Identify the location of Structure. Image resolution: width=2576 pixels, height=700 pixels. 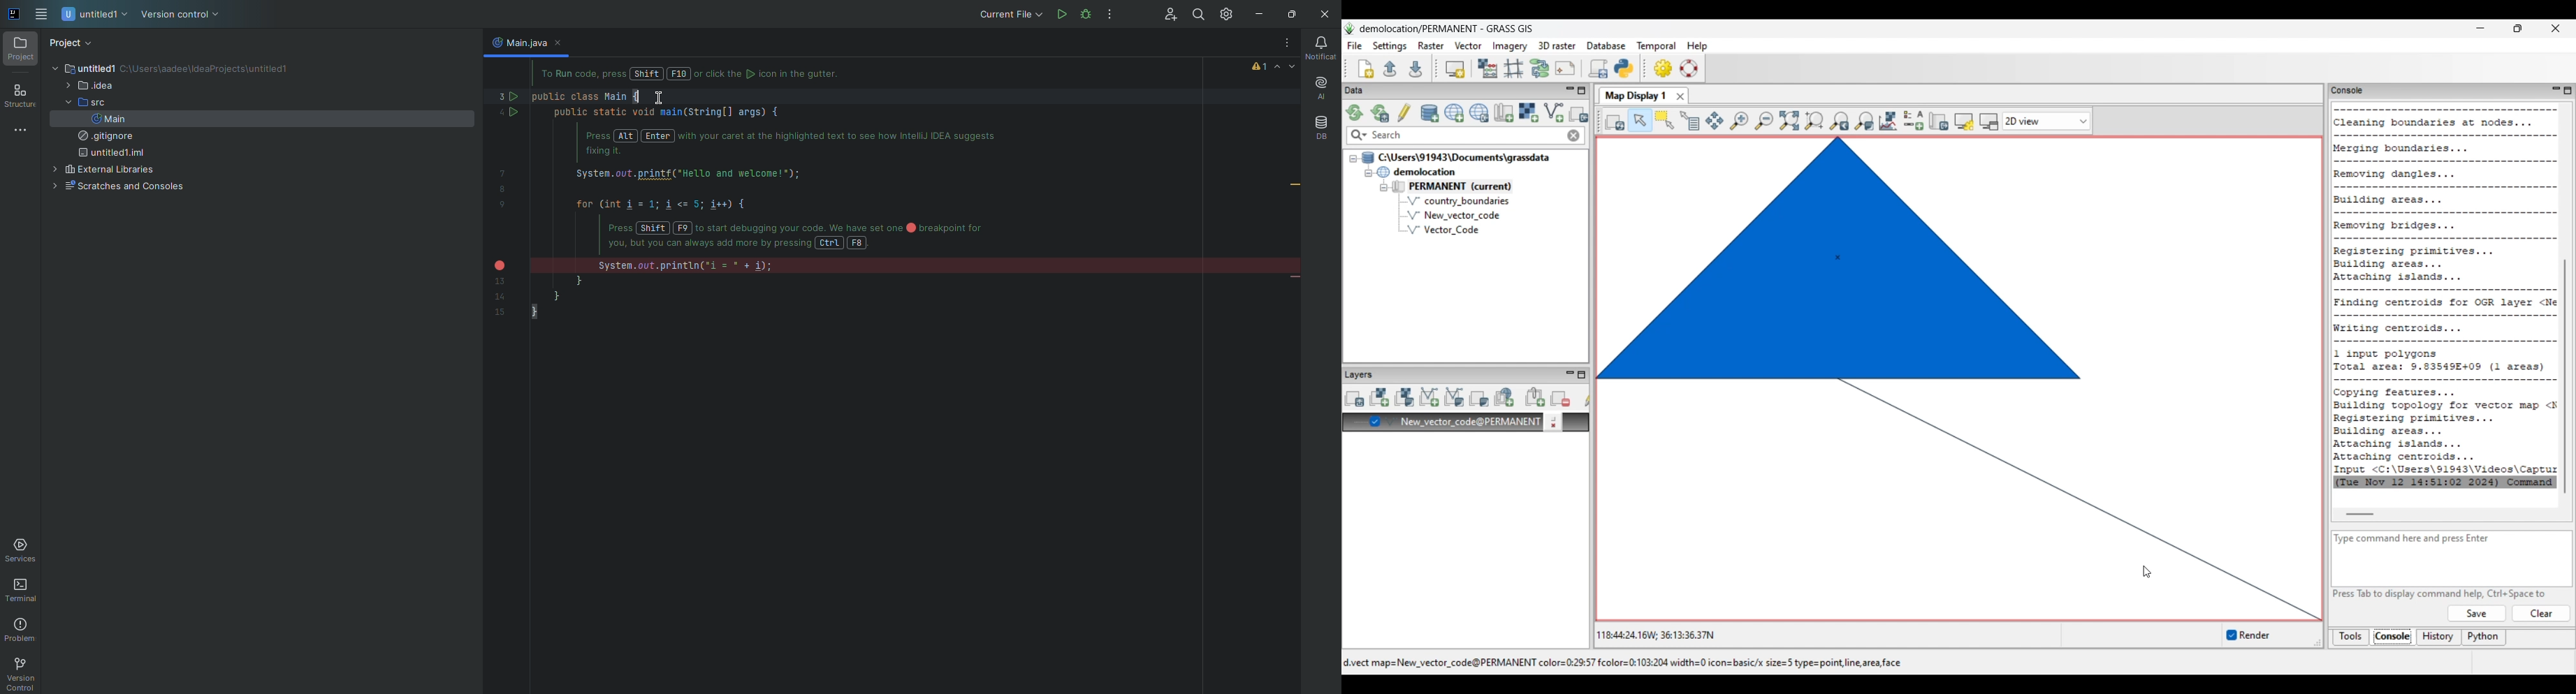
(20, 97).